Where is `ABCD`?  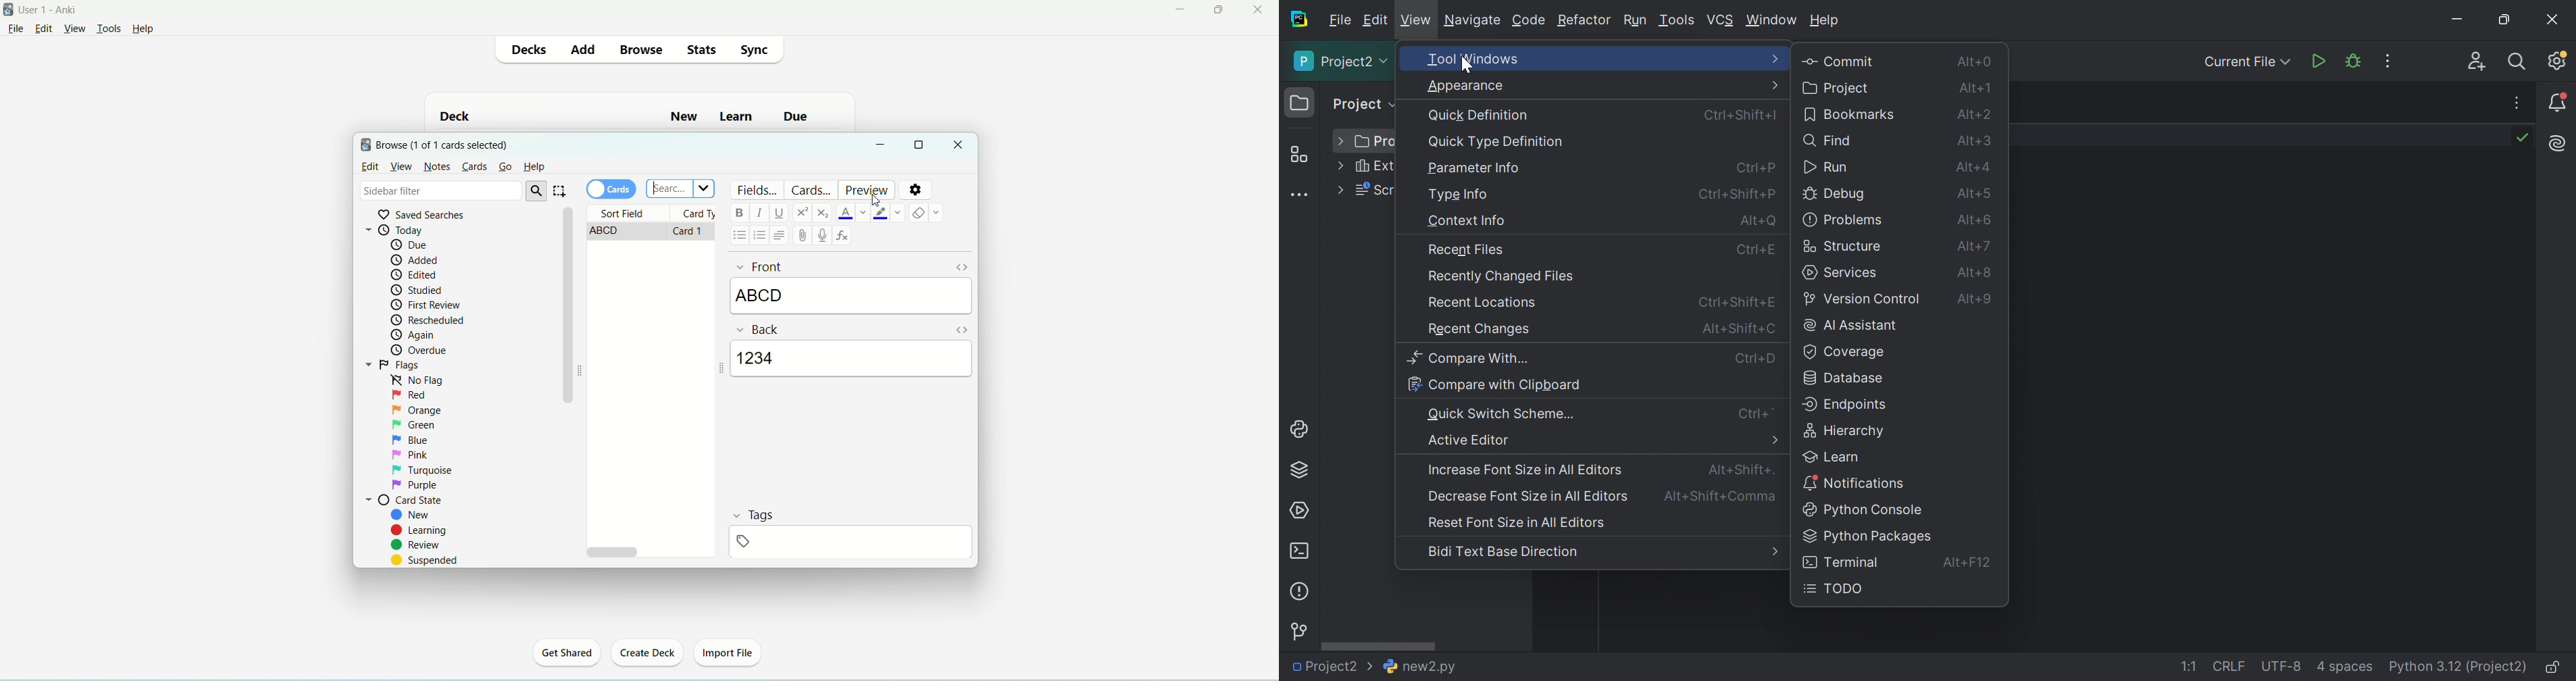
ABCD is located at coordinates (628, 232).